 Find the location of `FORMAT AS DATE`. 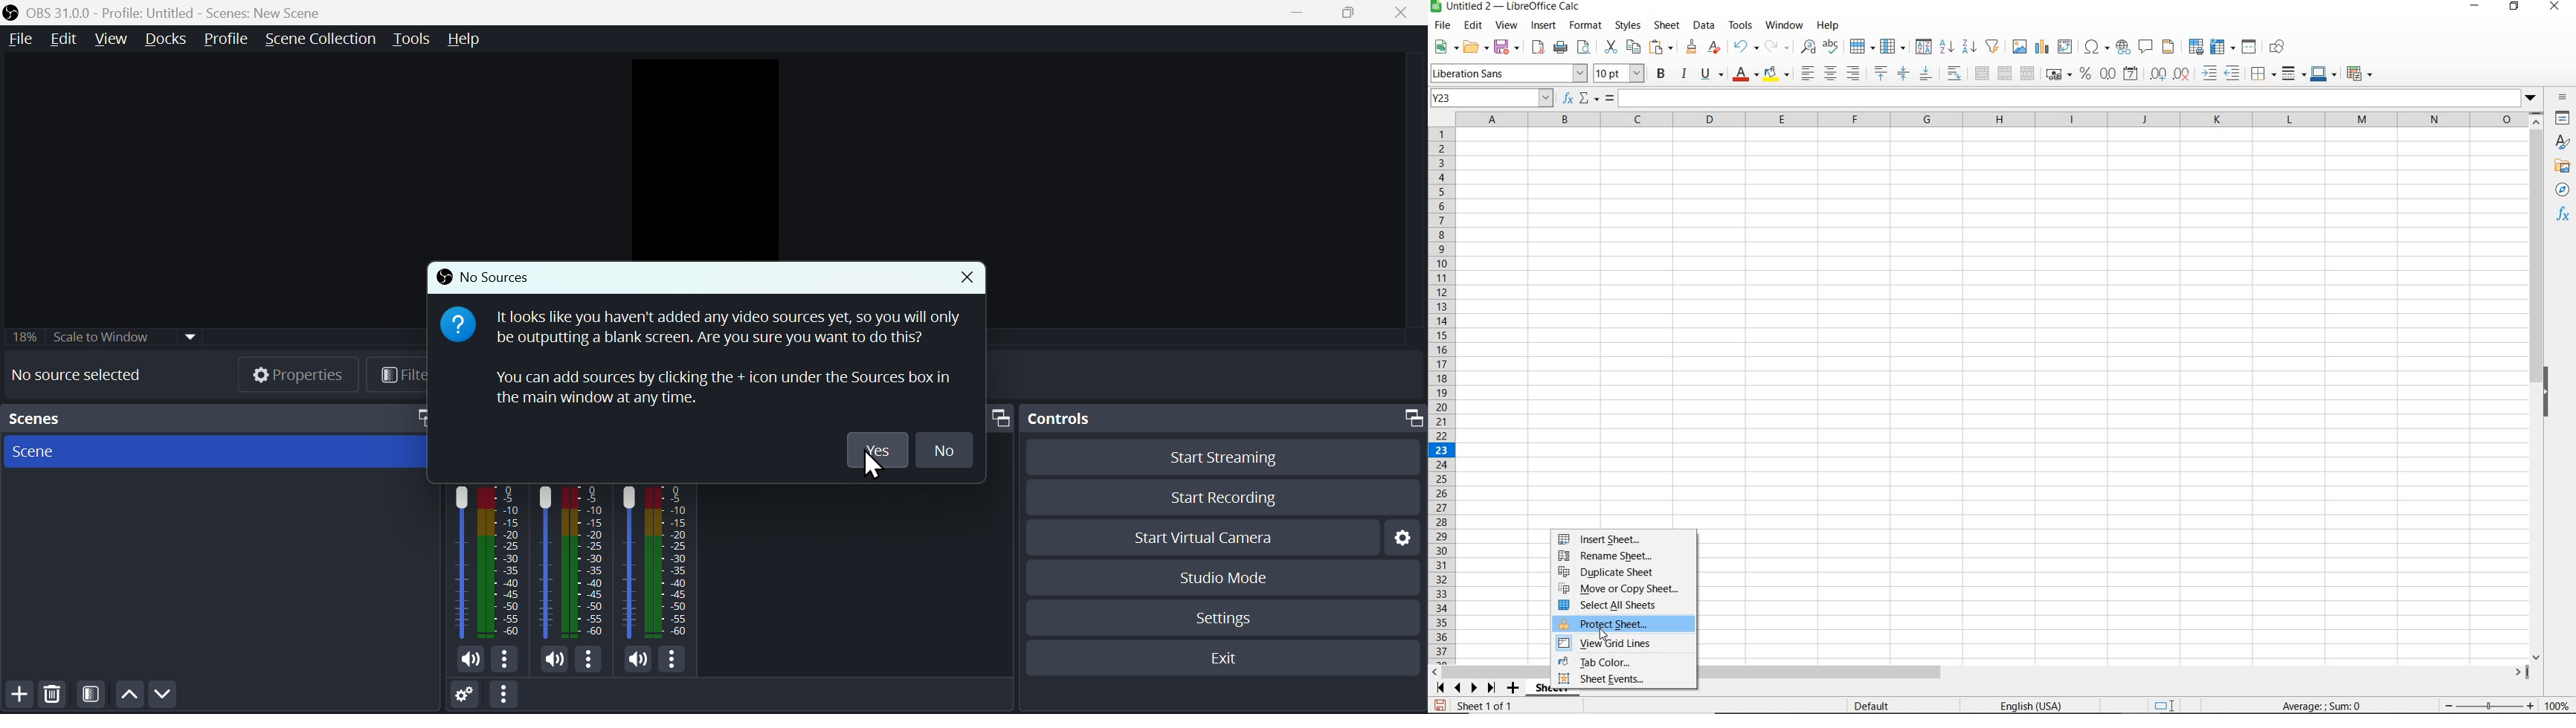

FORMAT AS DATE is located at coordinates (2130, 74).